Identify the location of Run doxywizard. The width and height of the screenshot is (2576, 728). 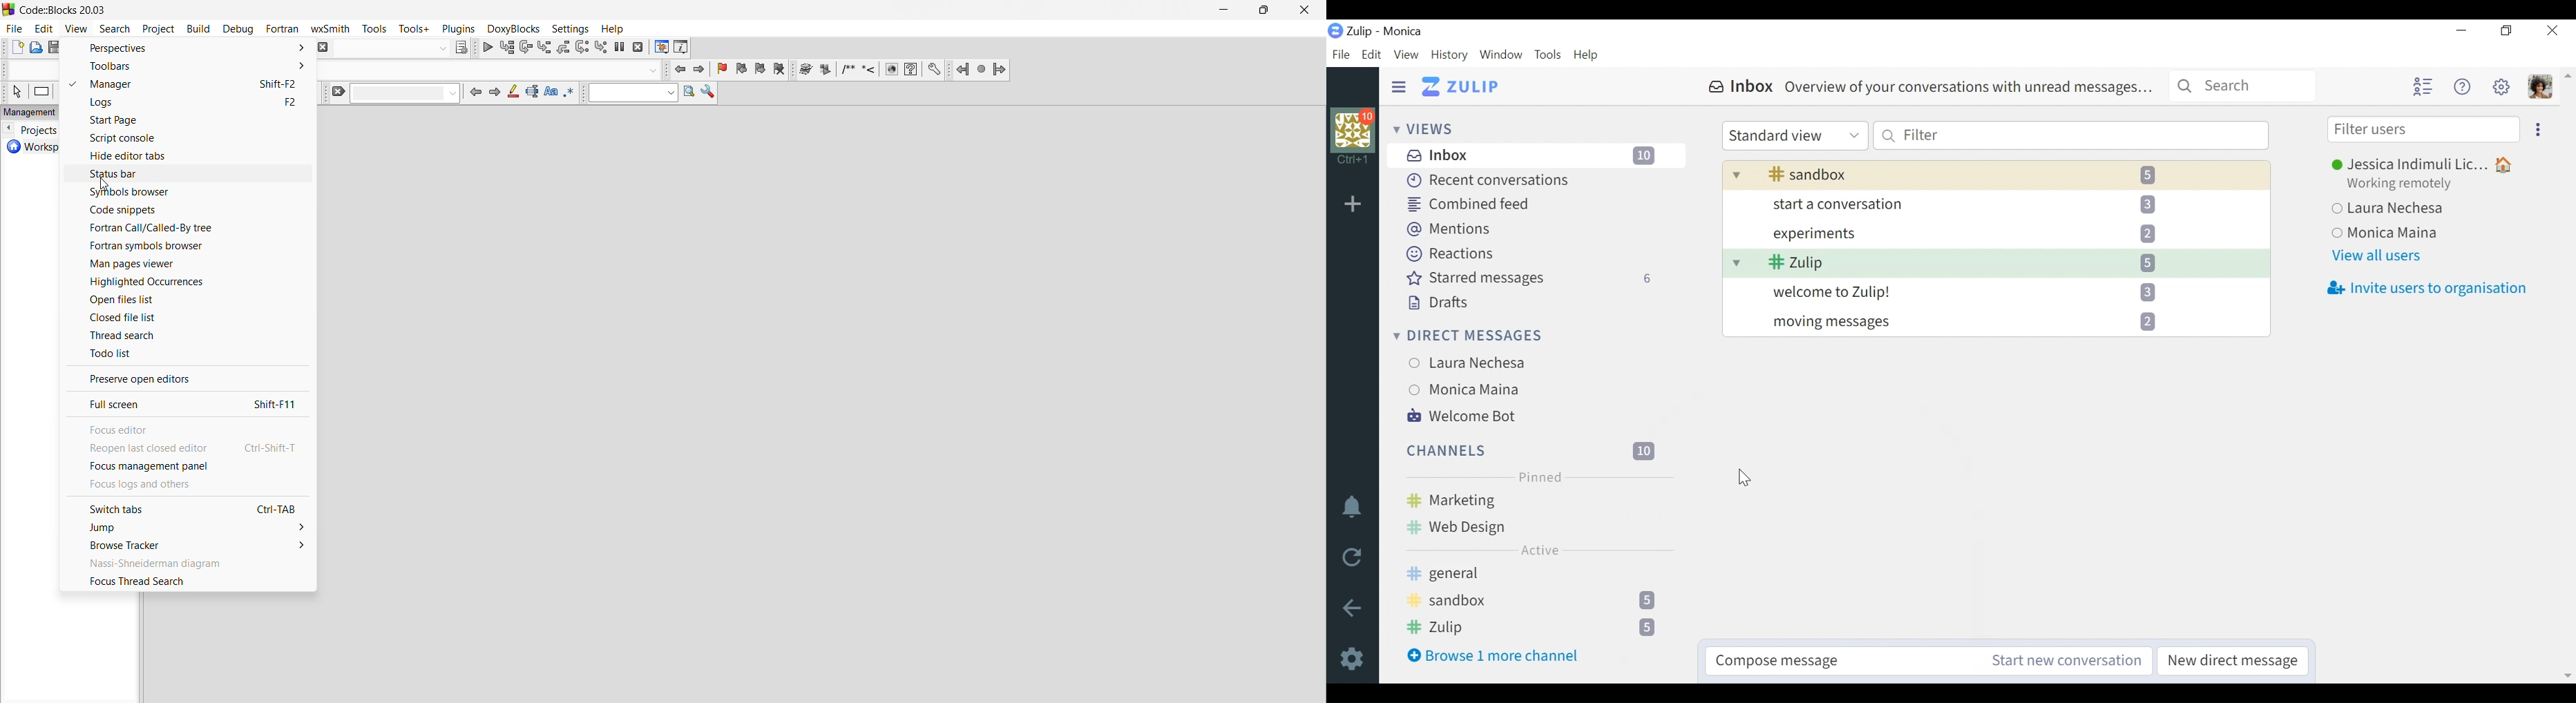
(805, 69).